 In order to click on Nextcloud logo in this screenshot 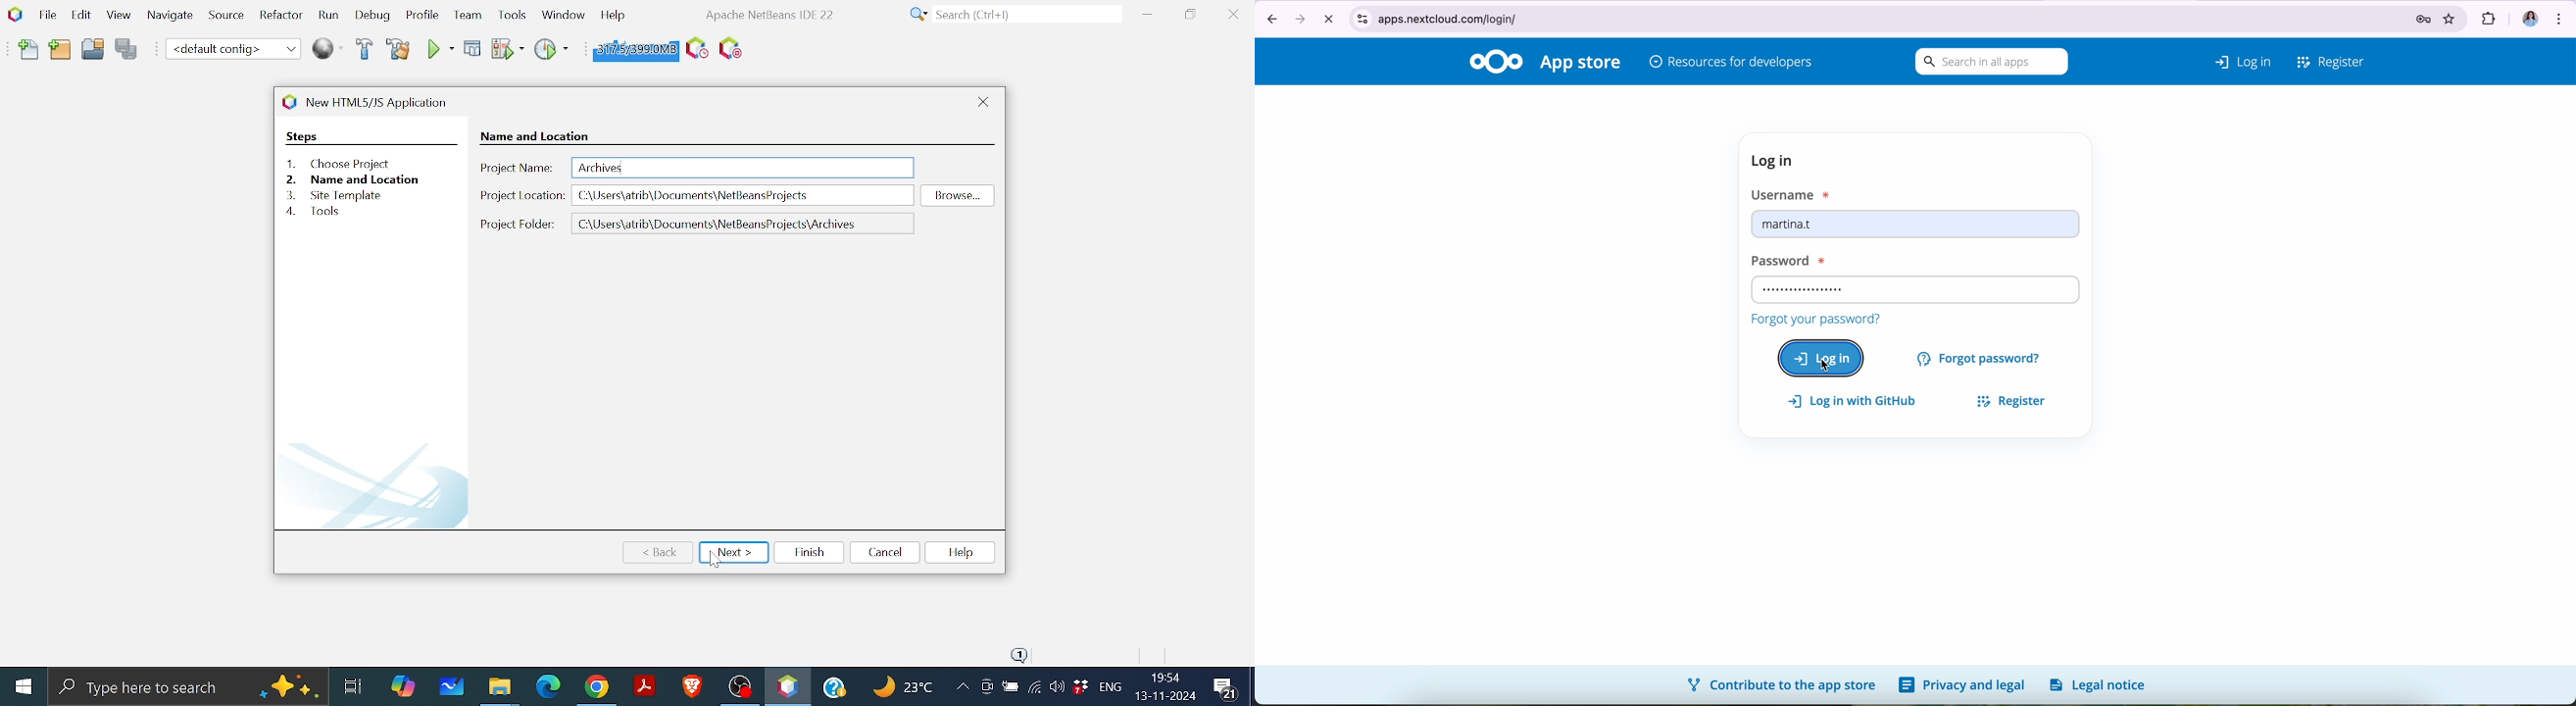, I will do `click(1496, 61)`.